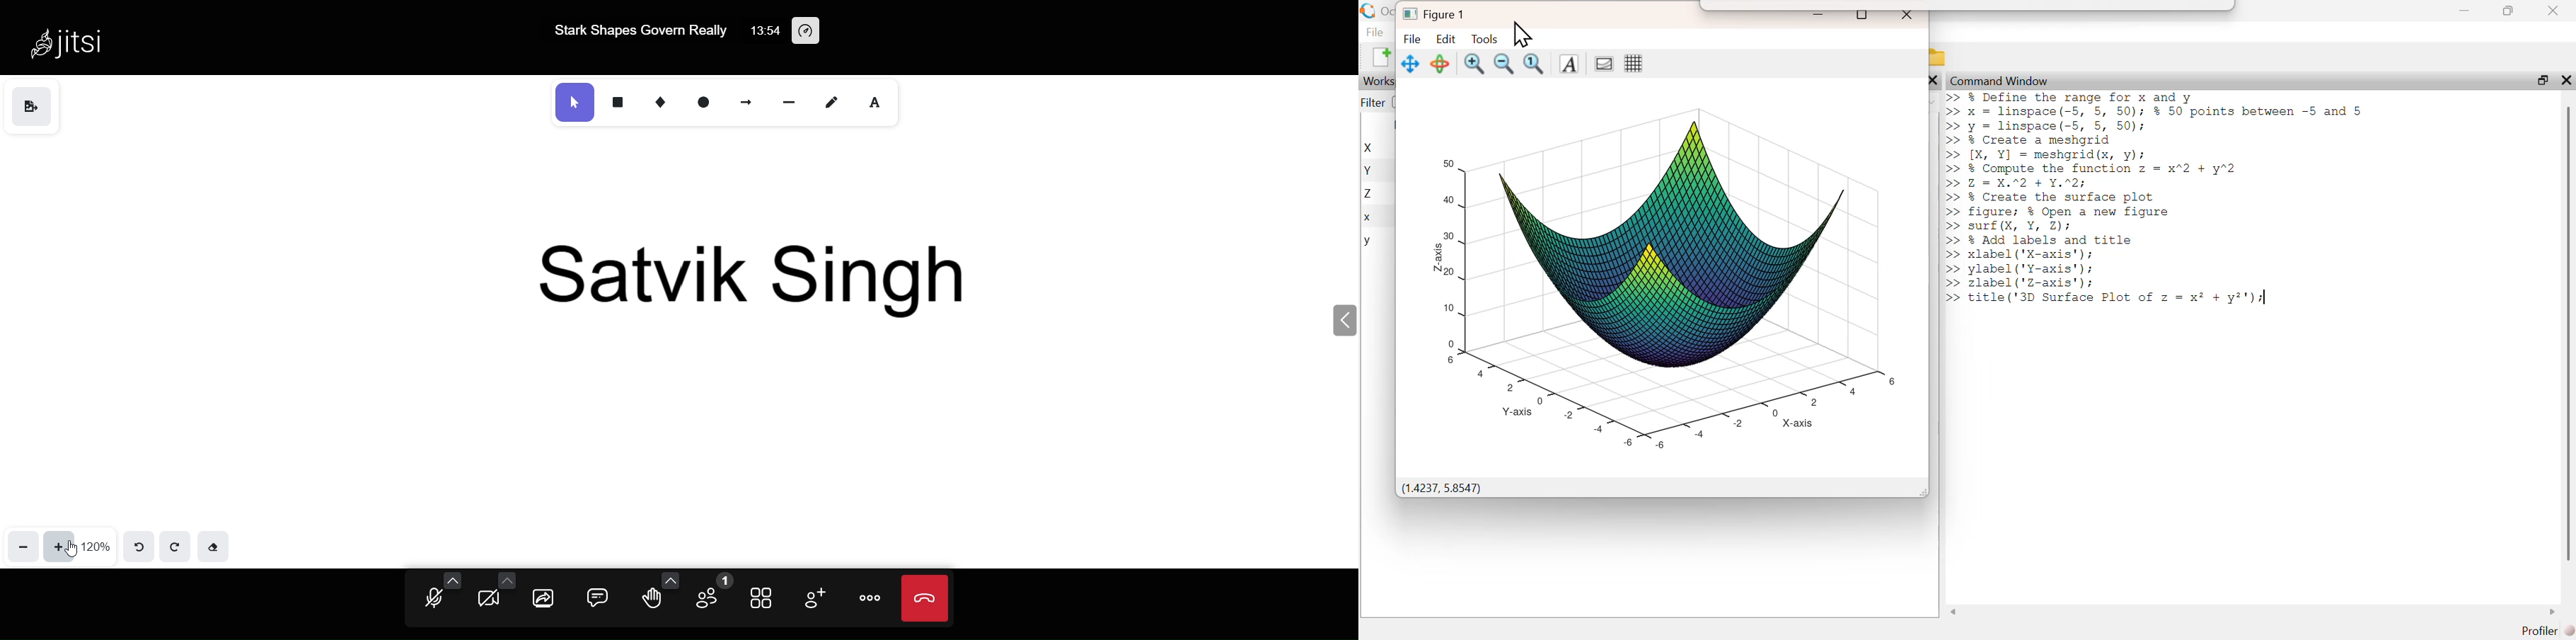 The image size is (2576, 644). Describe the element at coordinates (1818, 14) in the screenshot. I see `minimize` at that location.